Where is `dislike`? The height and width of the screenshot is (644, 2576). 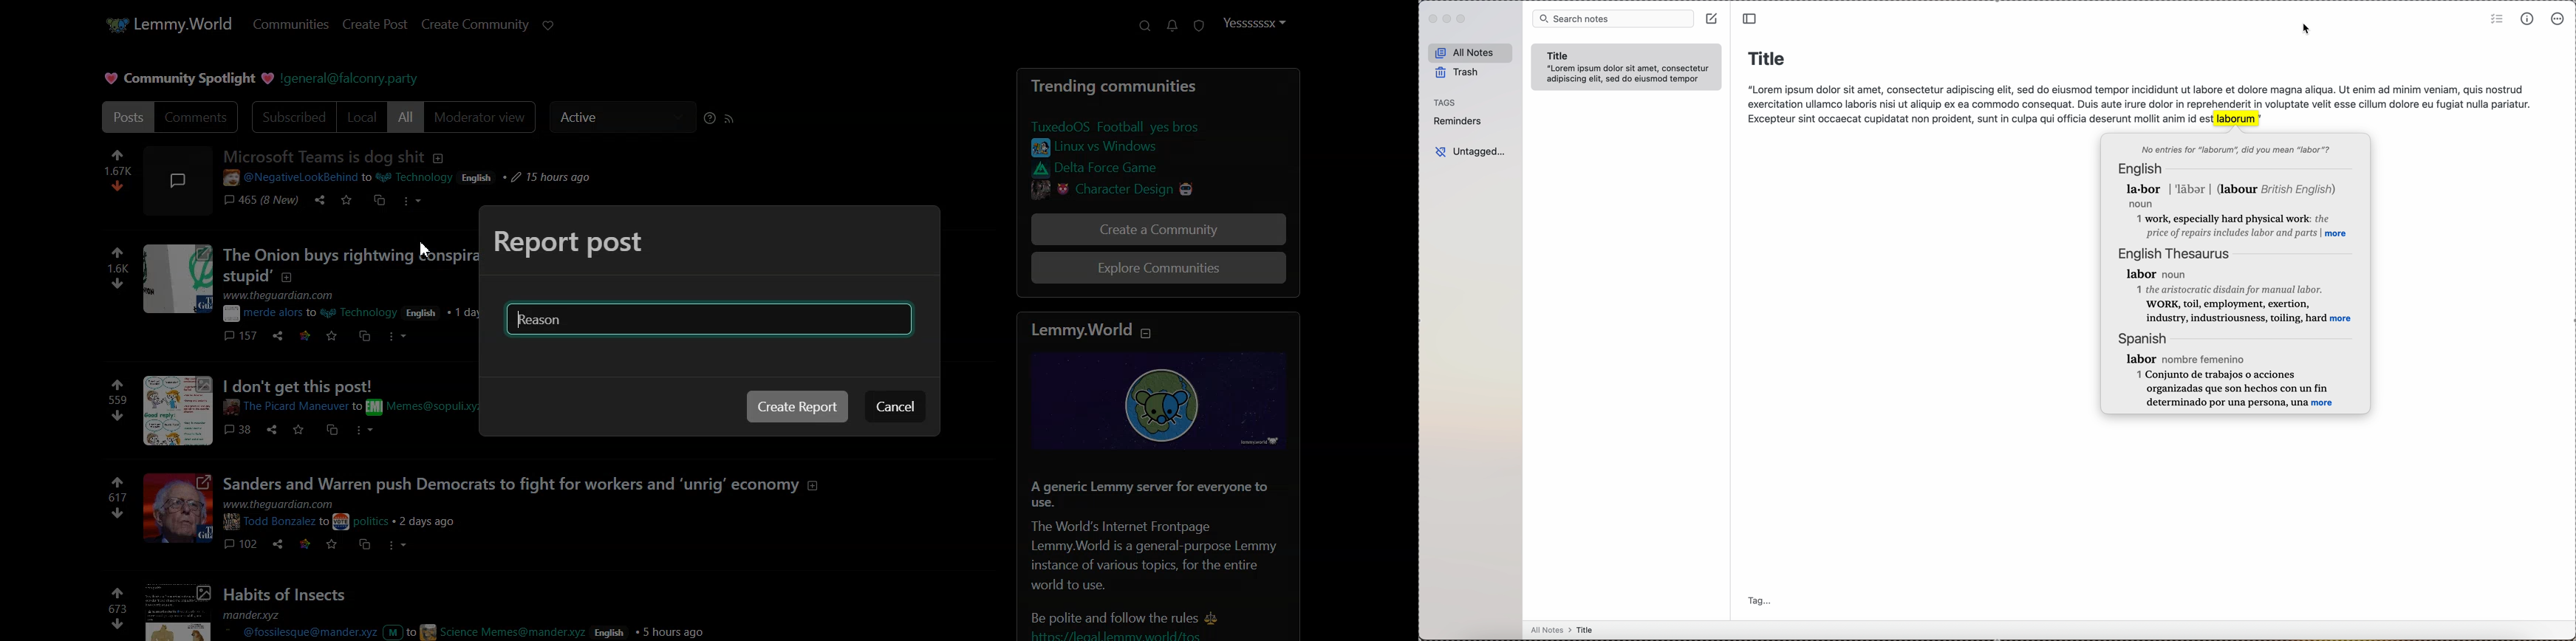 dislike is located at coordinates (121, 284).